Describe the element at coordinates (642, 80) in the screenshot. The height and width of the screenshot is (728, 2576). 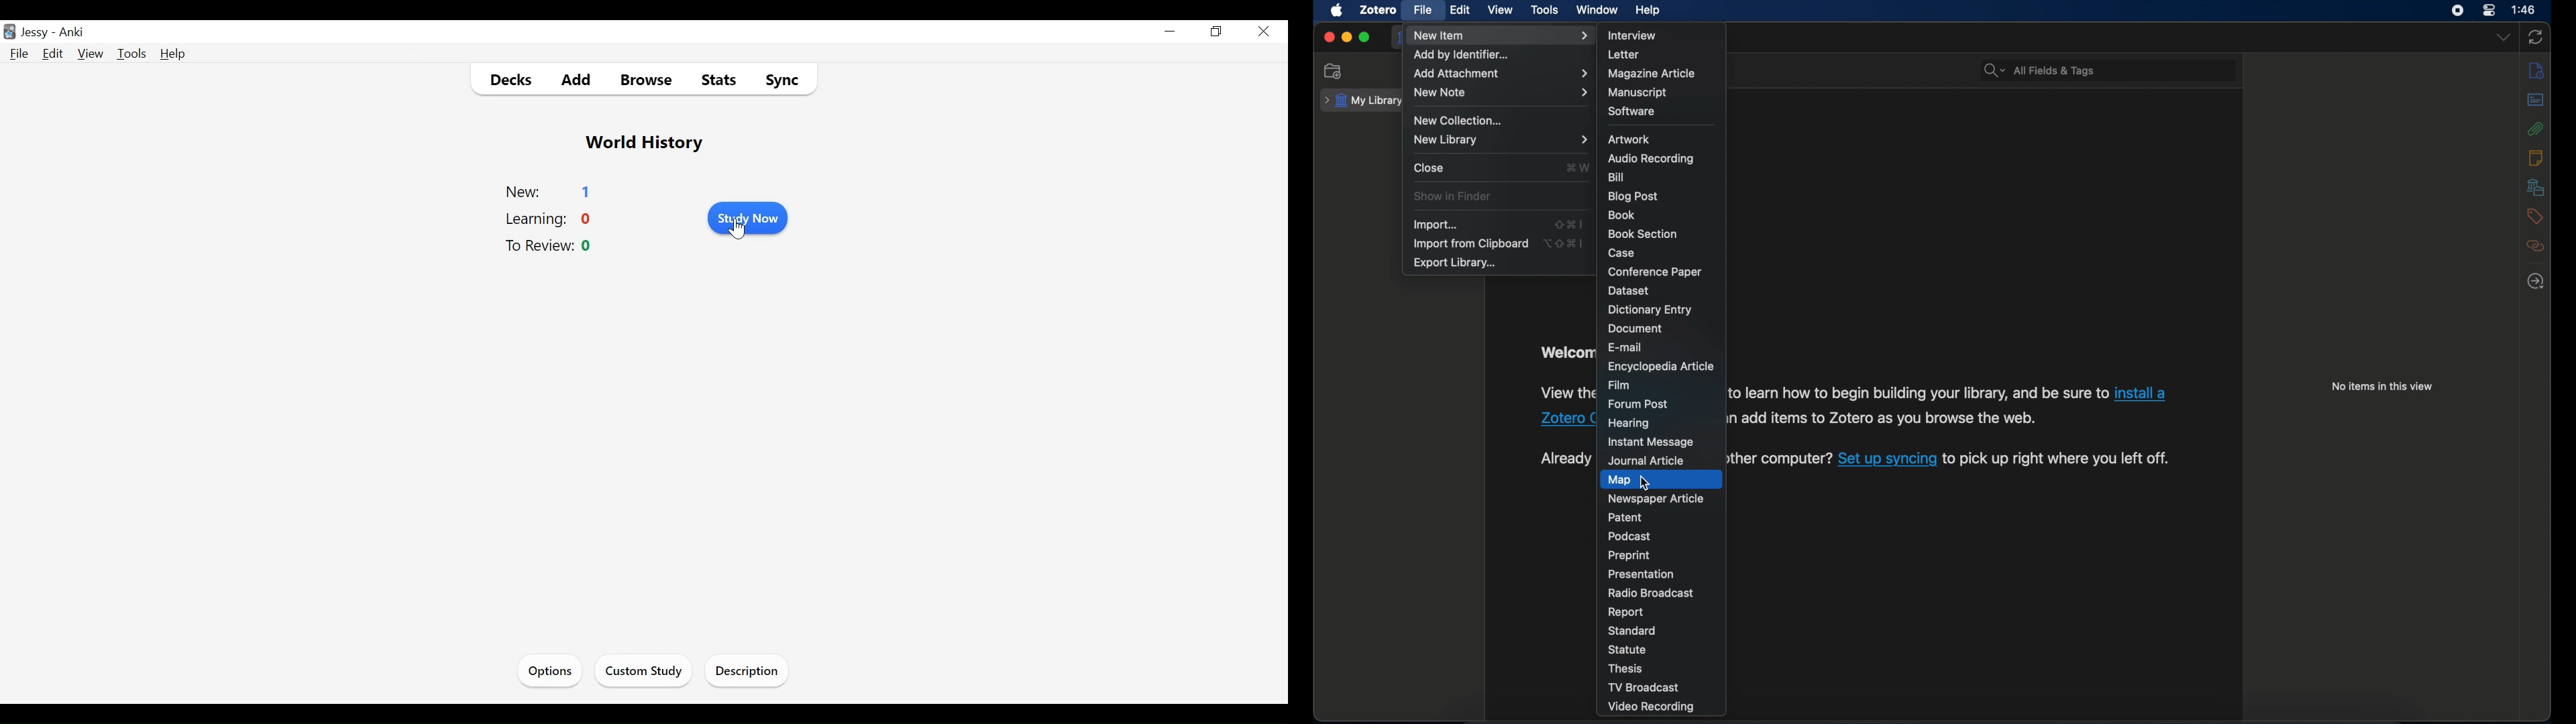
I see `Browse` at that location.